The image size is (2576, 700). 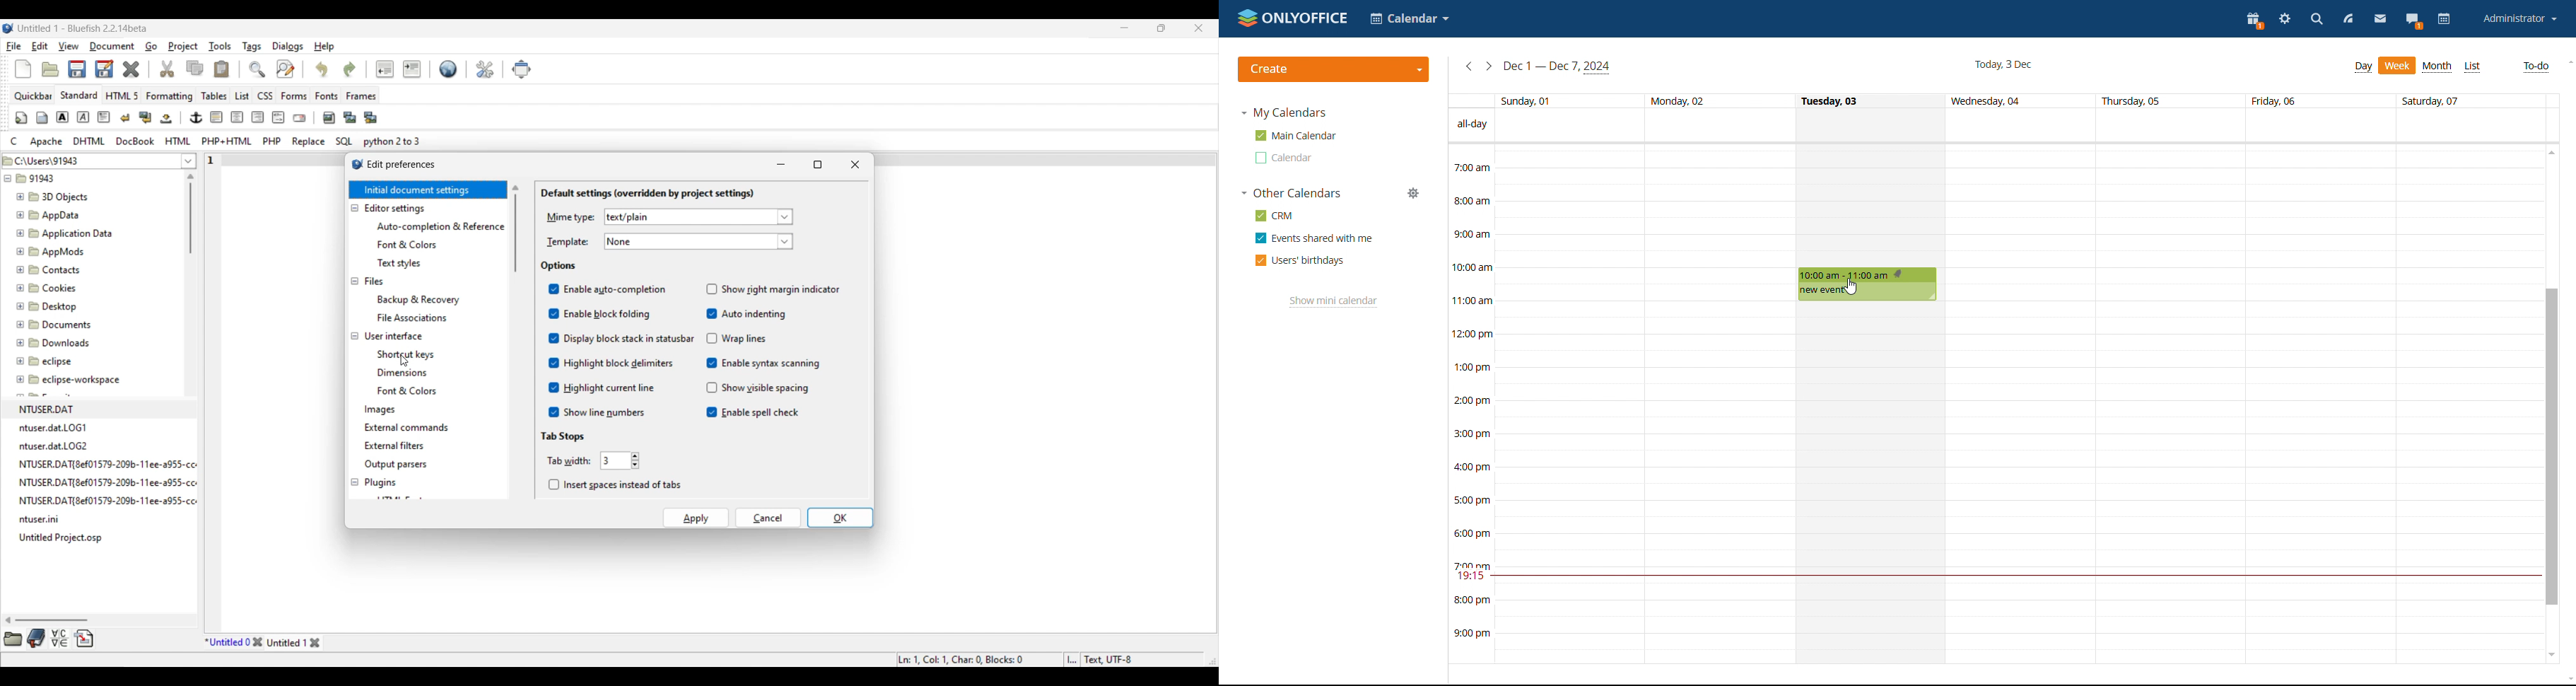 I want to click on Dimensions, so click(x=405, y=372).